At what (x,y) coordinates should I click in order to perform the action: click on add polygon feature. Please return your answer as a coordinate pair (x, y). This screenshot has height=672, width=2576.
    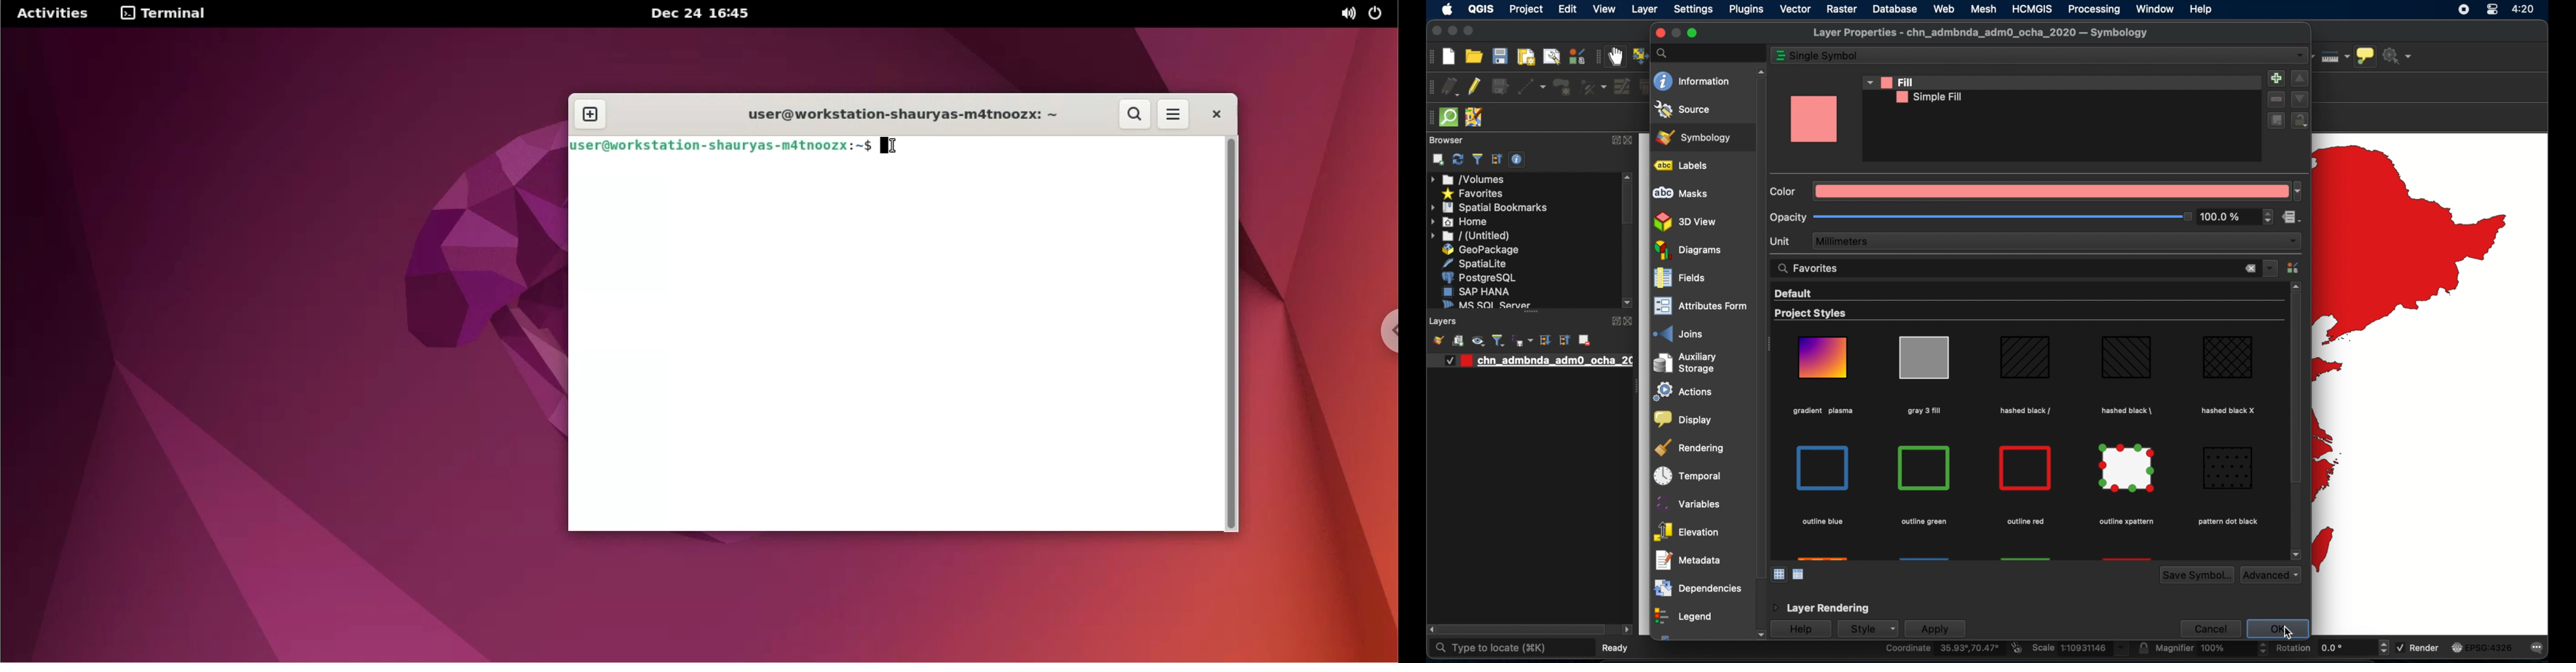
    Looking at the image, I should click on (1563, 88).